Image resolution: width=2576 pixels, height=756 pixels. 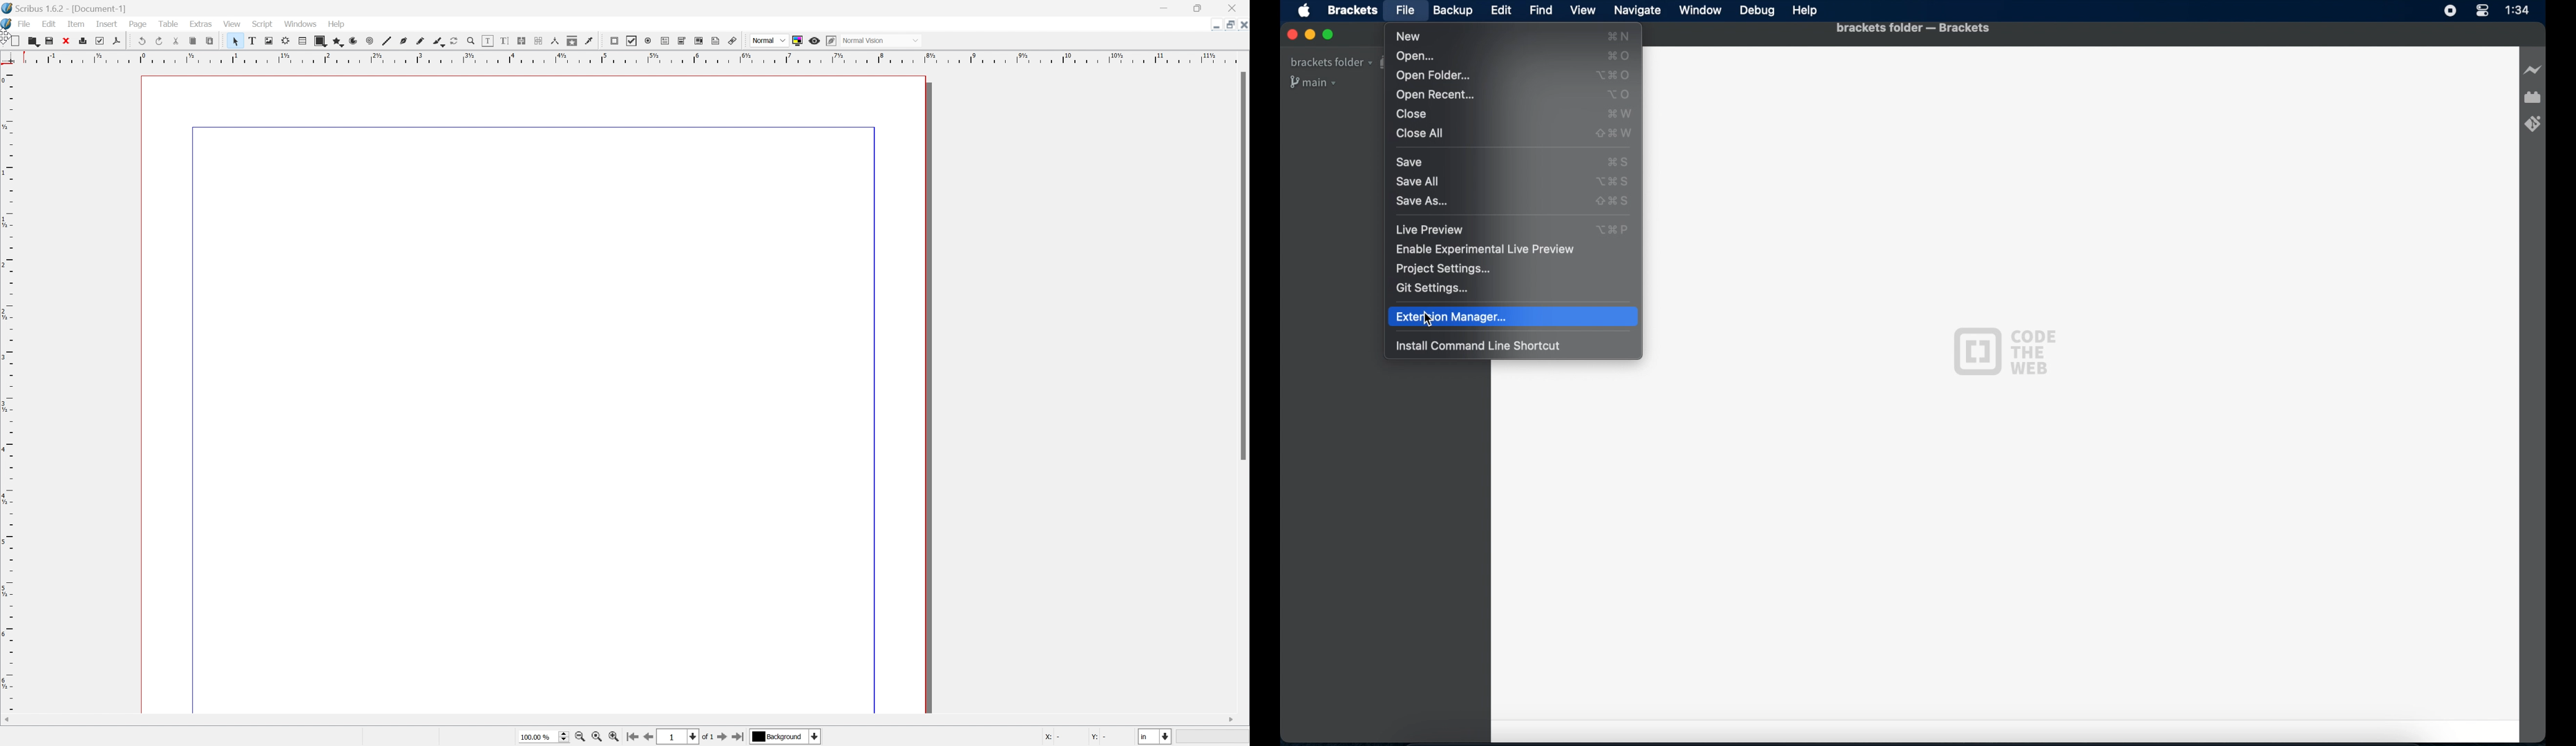 What do you see at coordinates (1619, 36) in the screenshot?
I see `new shortcut` at bounding box center [1619, 36].